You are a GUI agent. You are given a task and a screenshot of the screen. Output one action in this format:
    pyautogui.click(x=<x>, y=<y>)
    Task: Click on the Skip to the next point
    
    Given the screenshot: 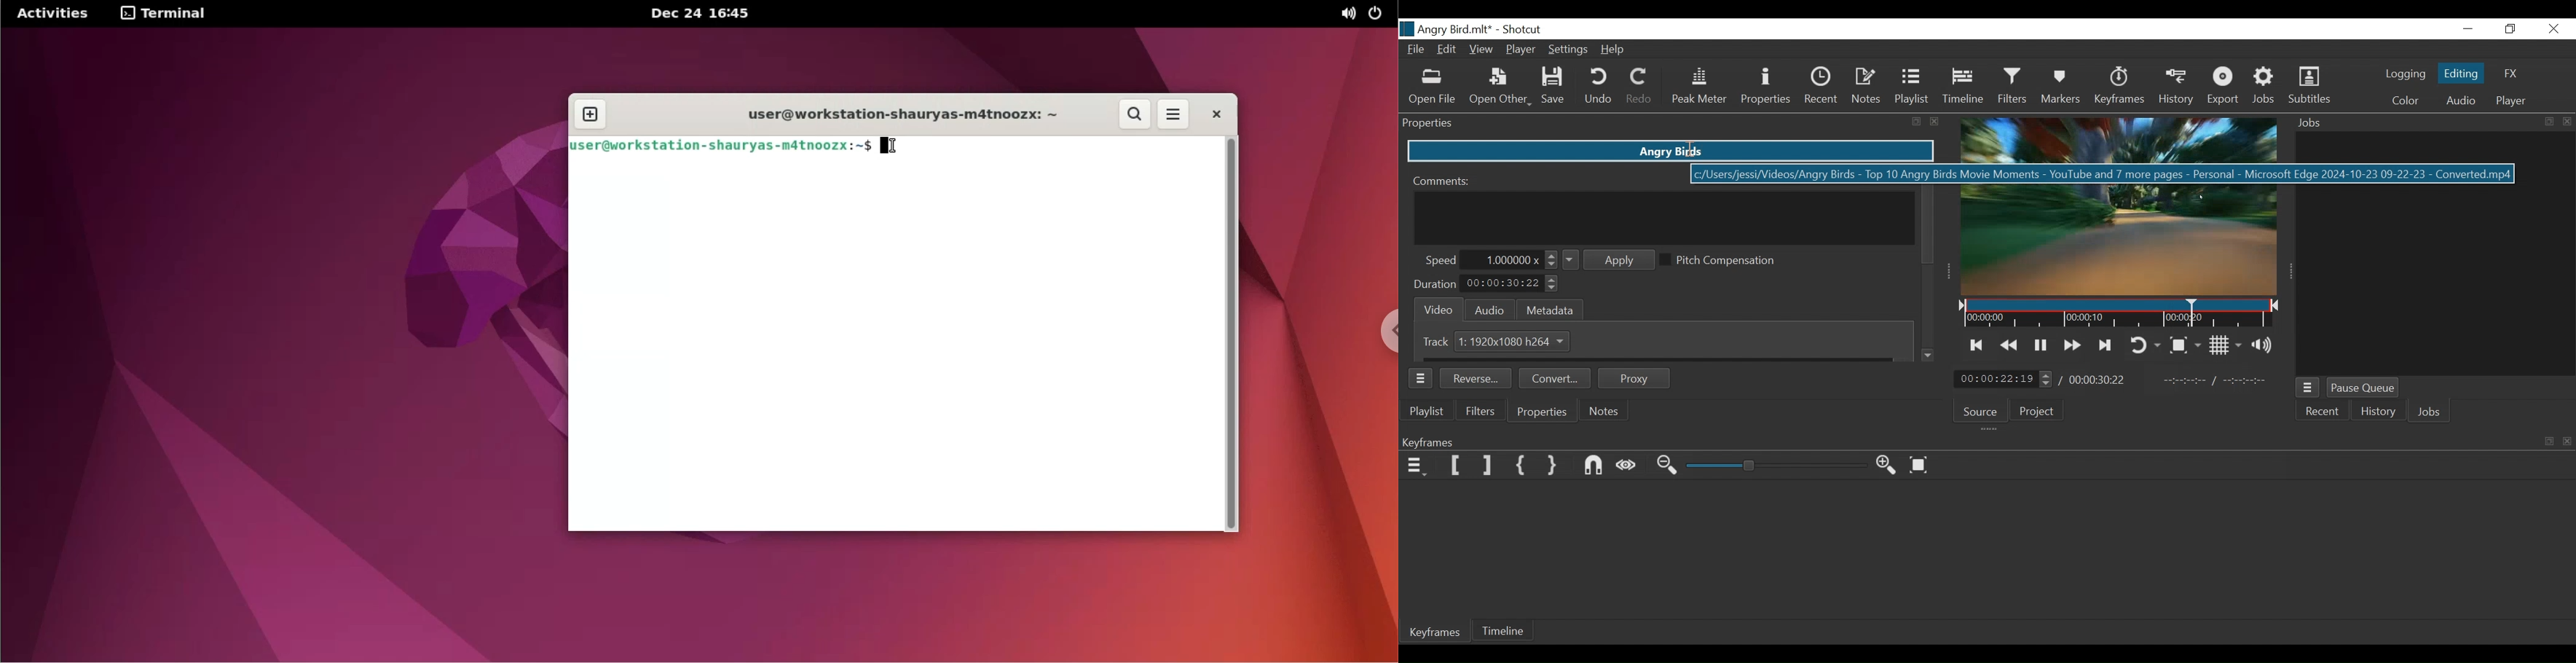 What is the action you would take?
    pyautogui.click(x=2107, y=345)
    